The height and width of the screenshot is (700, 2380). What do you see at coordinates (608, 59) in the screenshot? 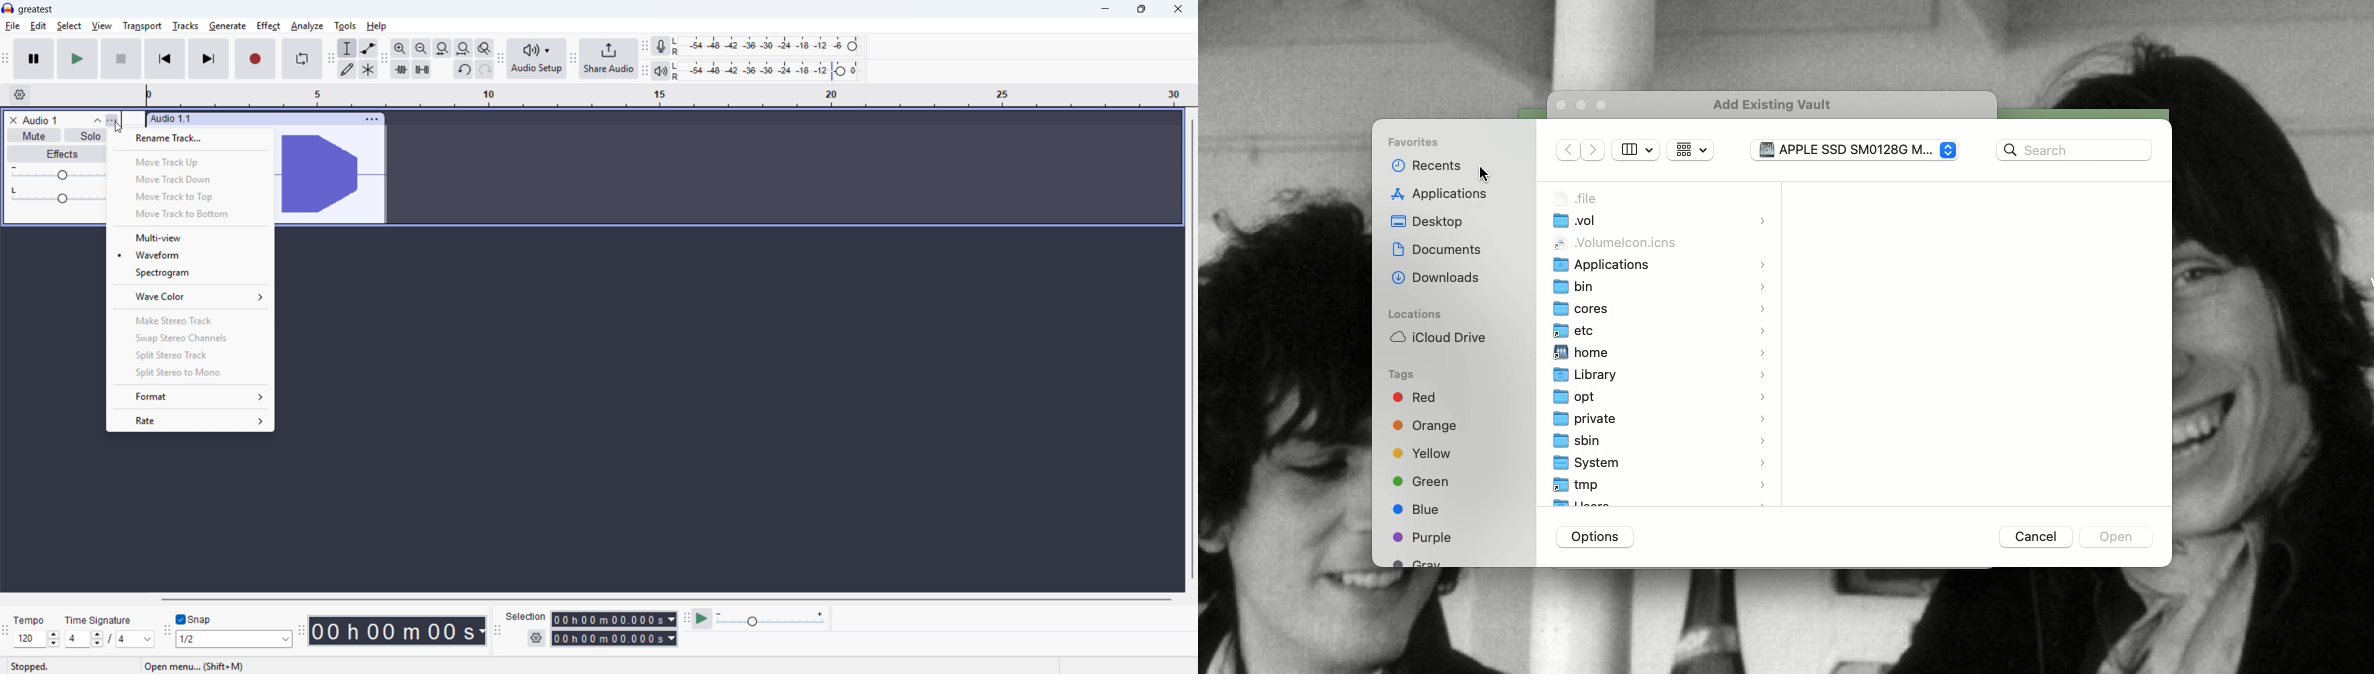
I see `share audio` at bounding box center [608, 59].